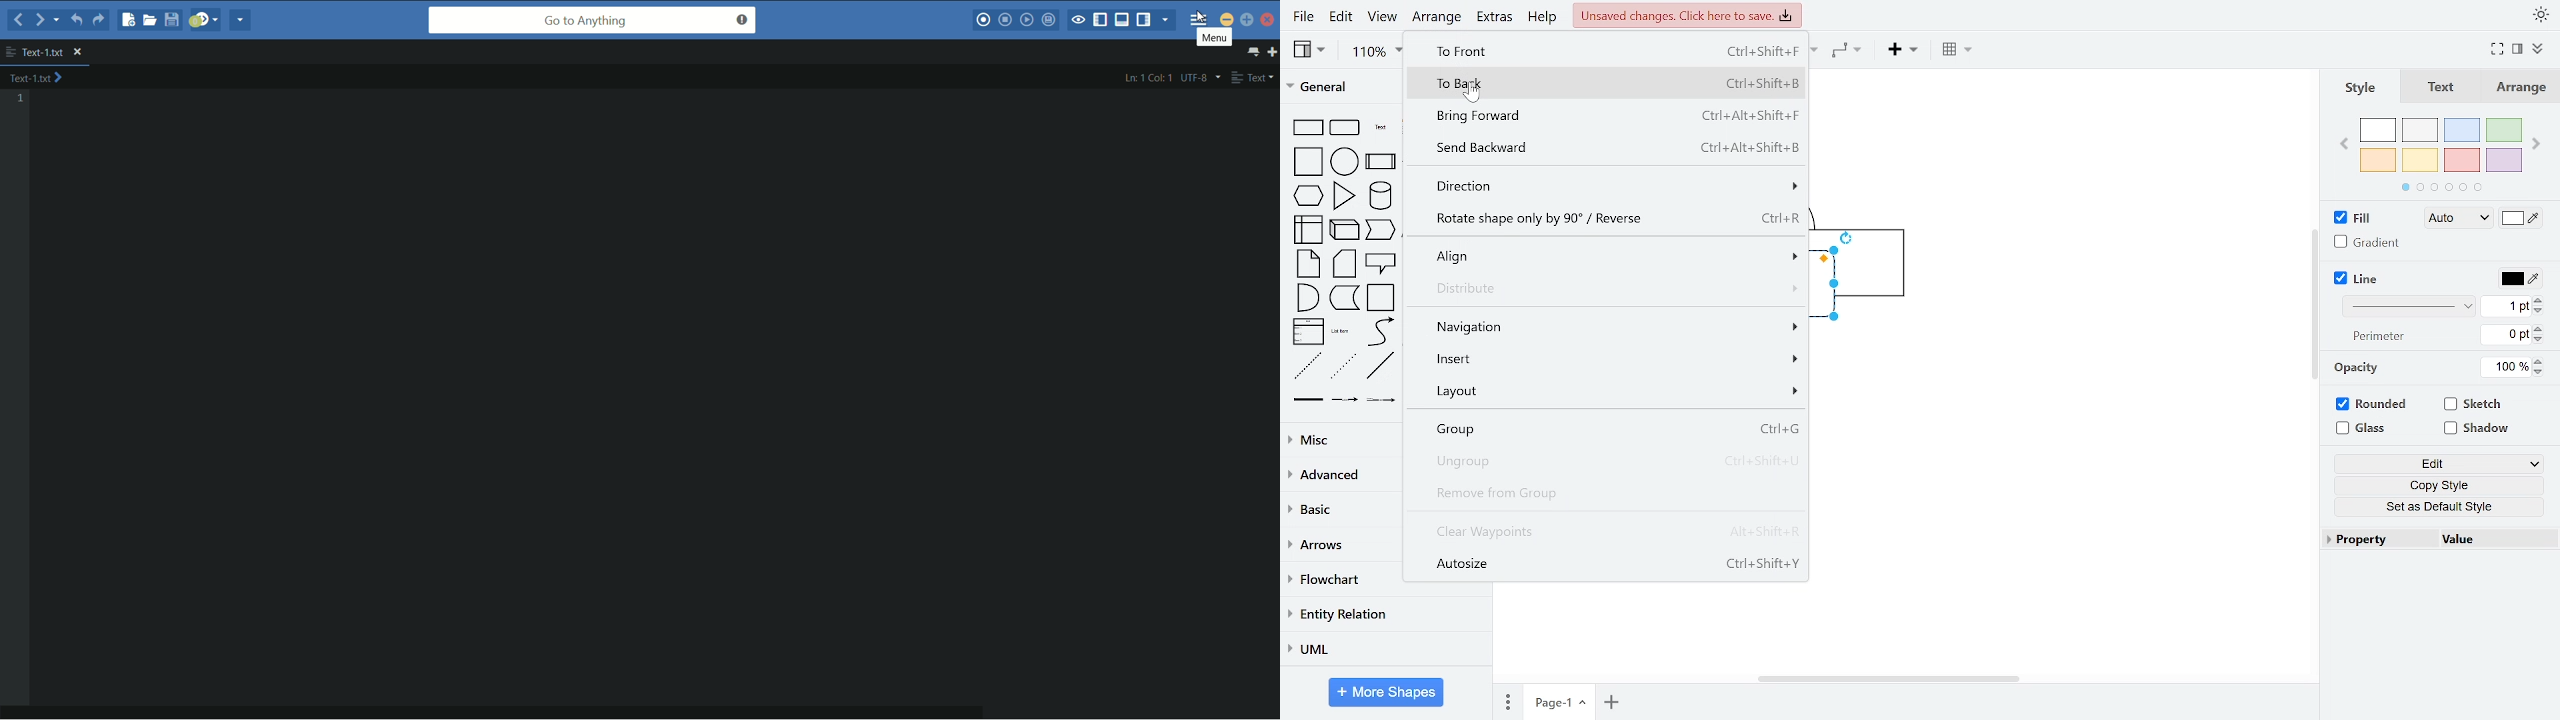 The width and height of the screenshot is (2576, 728). I want to click on increase perimeter, so click(2539, 328).